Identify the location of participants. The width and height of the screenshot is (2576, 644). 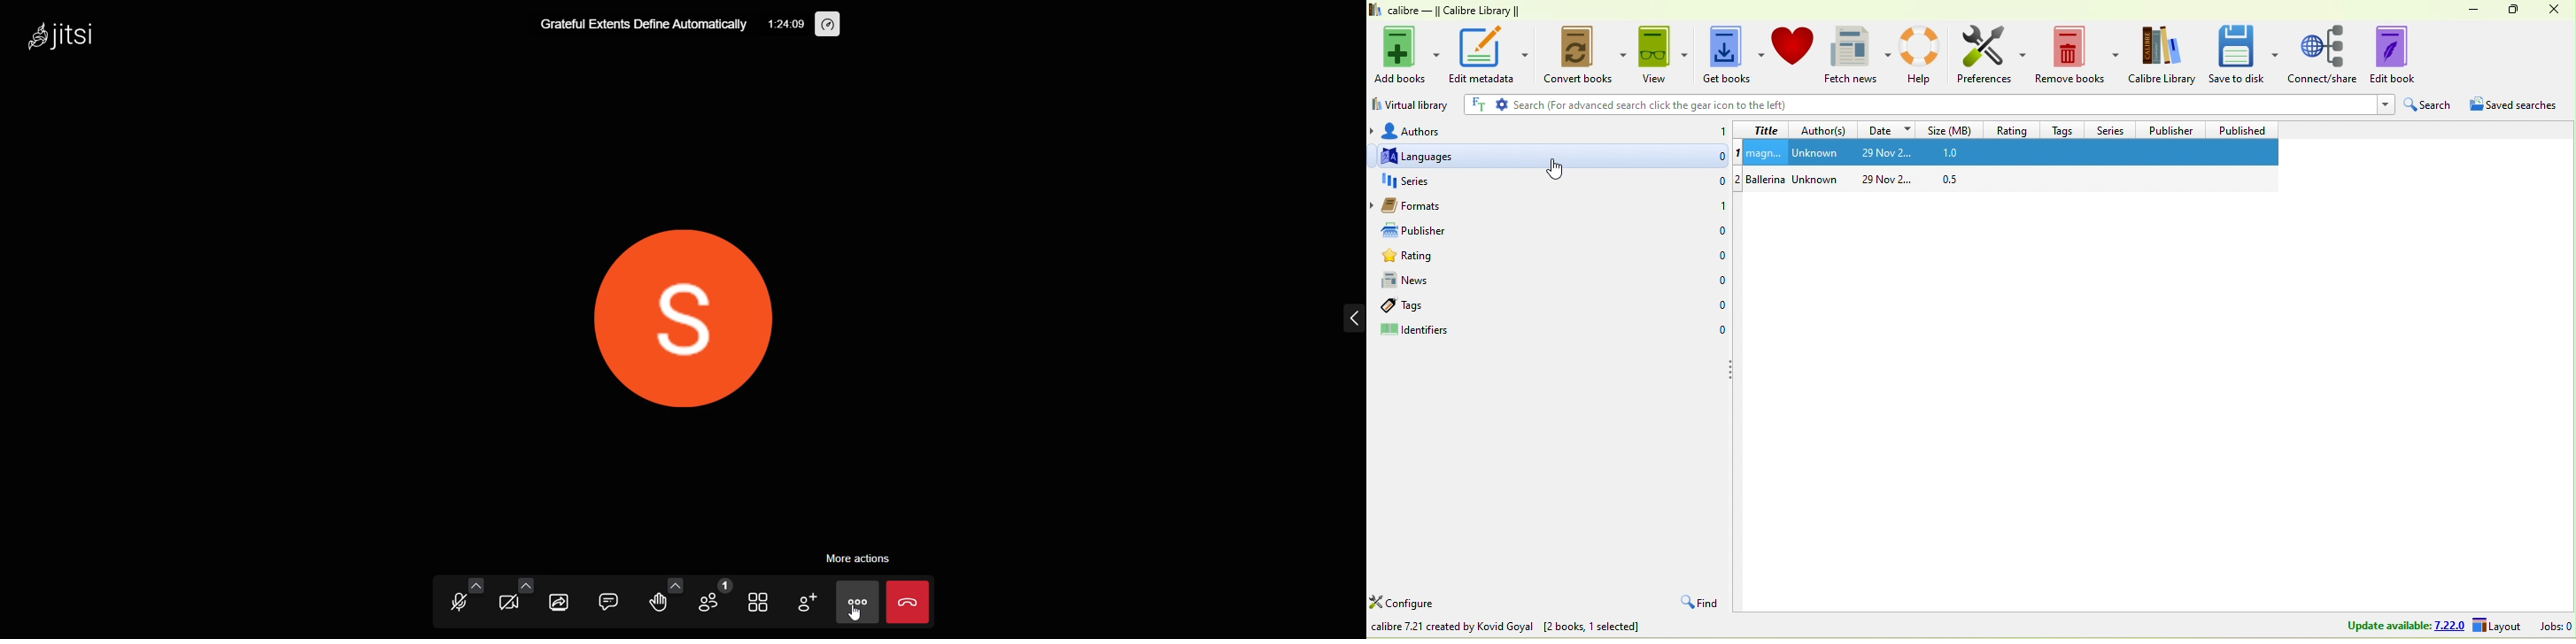
(713, 595).